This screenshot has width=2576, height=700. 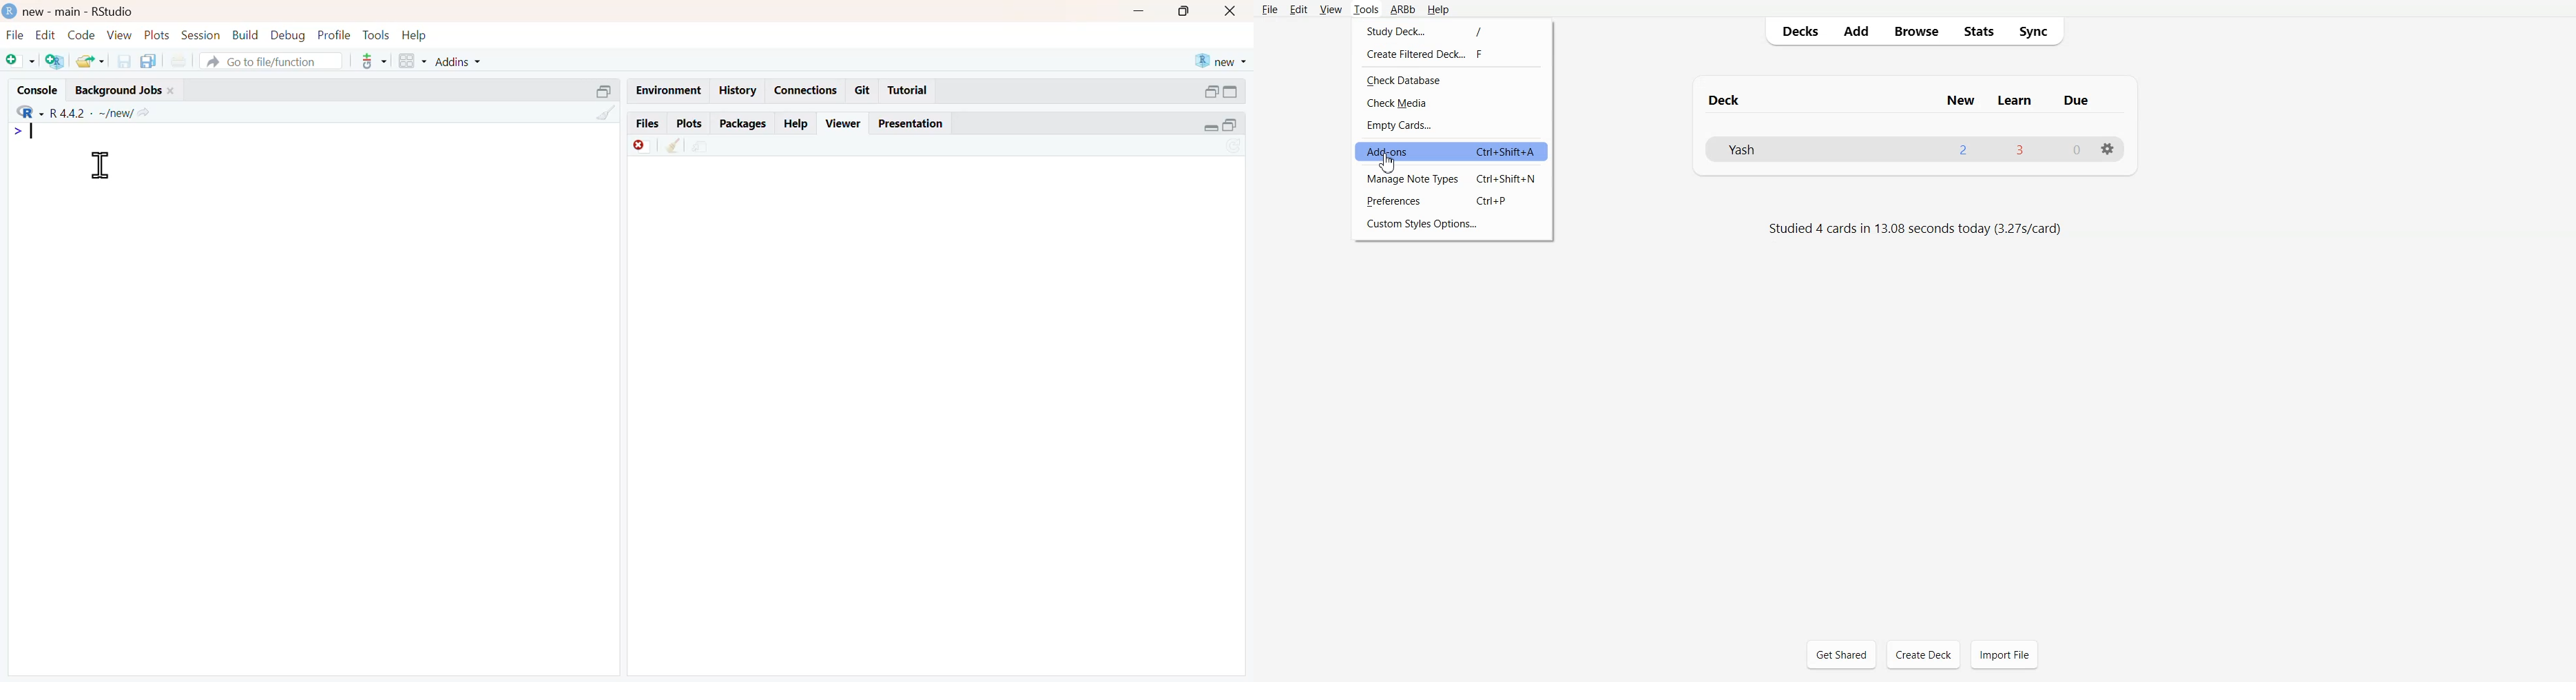 What do you see at coordinates (1978, 31) in the screenshot?
I see `Stats` at bounding box center [1978, 31].